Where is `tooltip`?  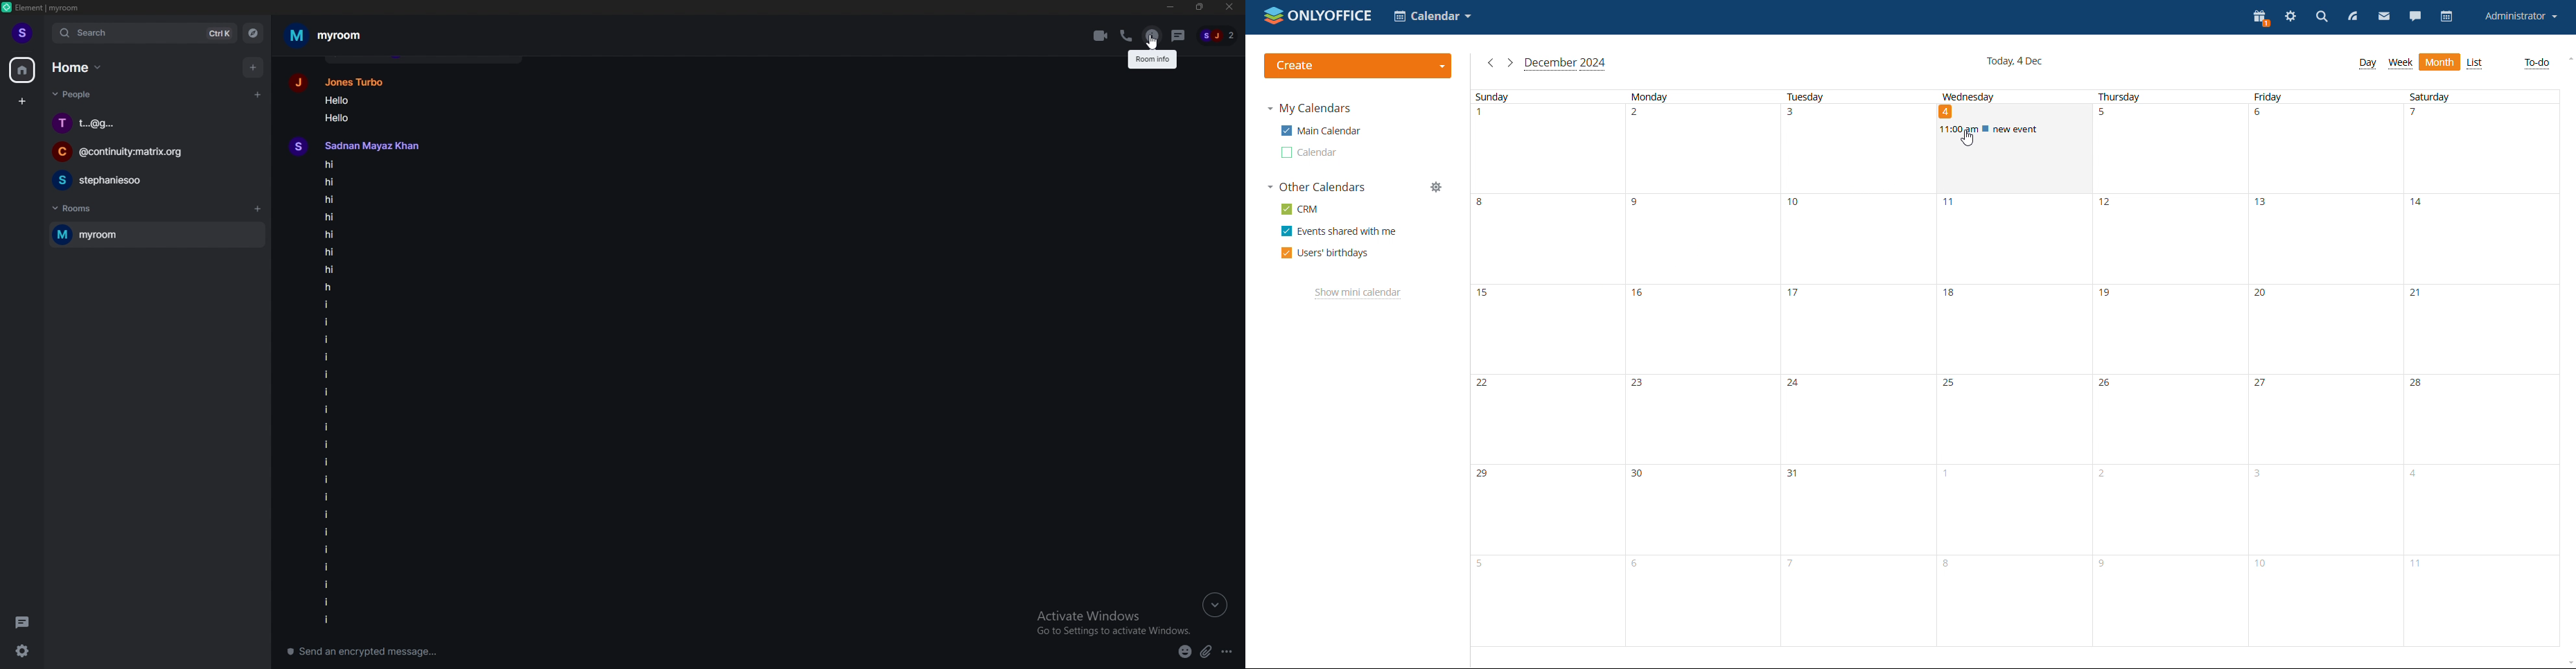
tooltip is located at coordinates (1150, 60).